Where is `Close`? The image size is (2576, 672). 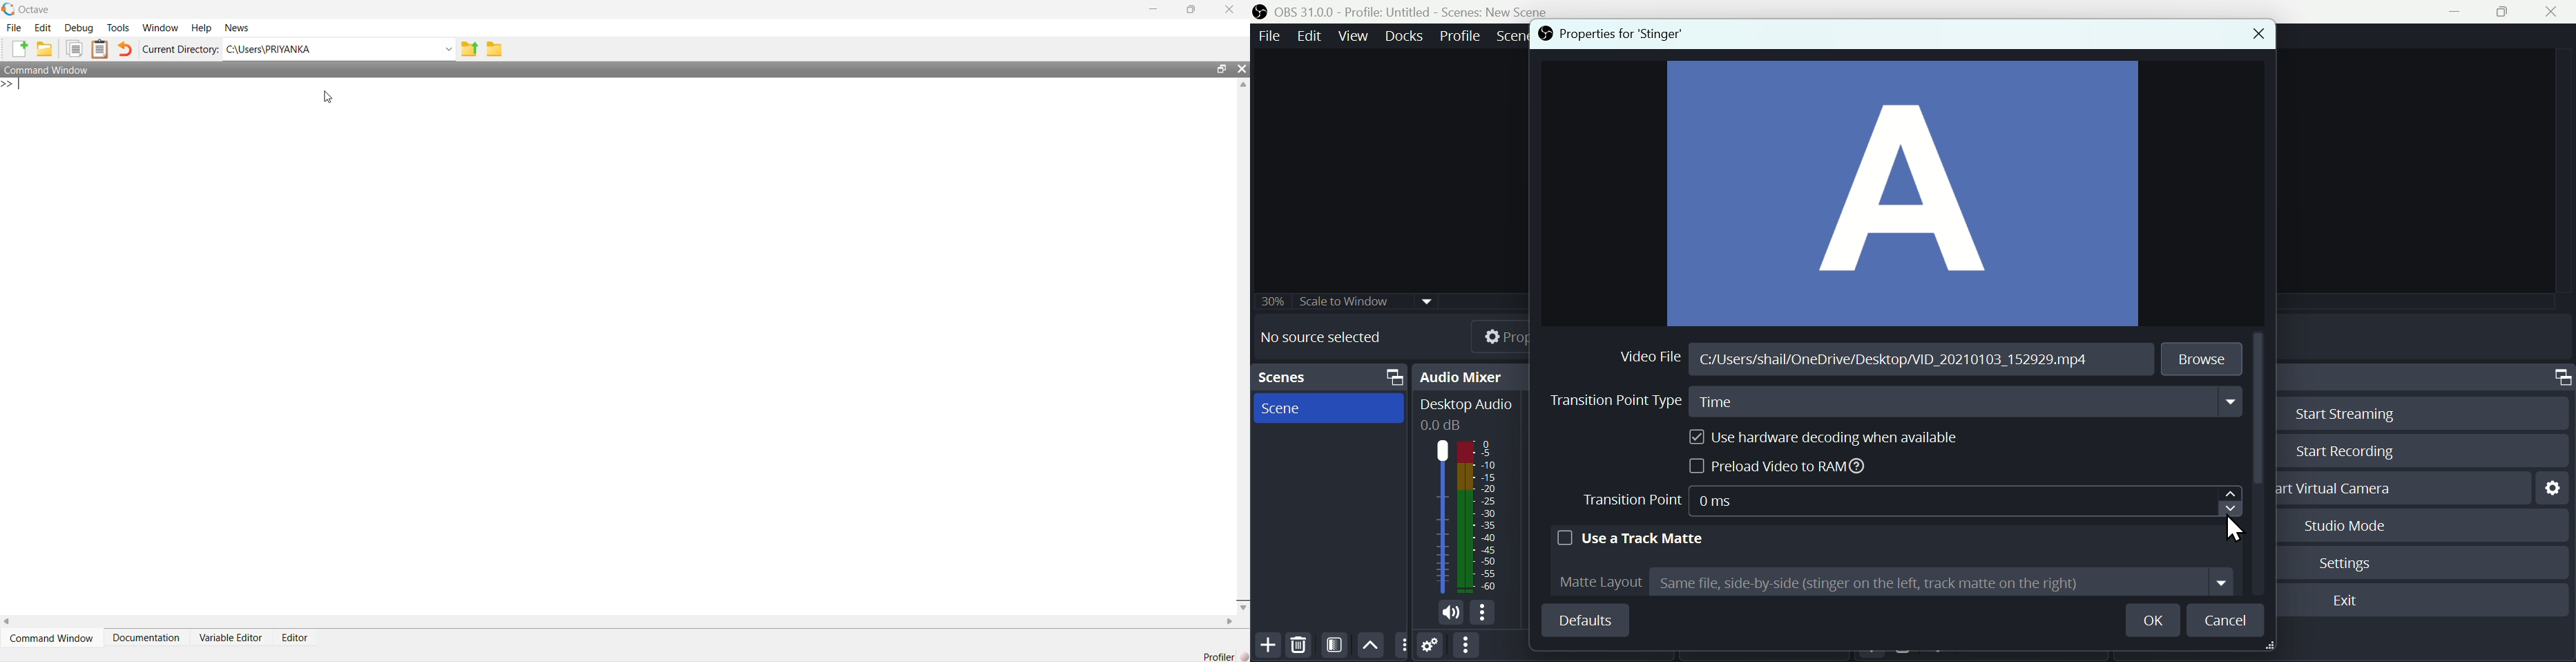
Close is located at coordinates (2252, 35).